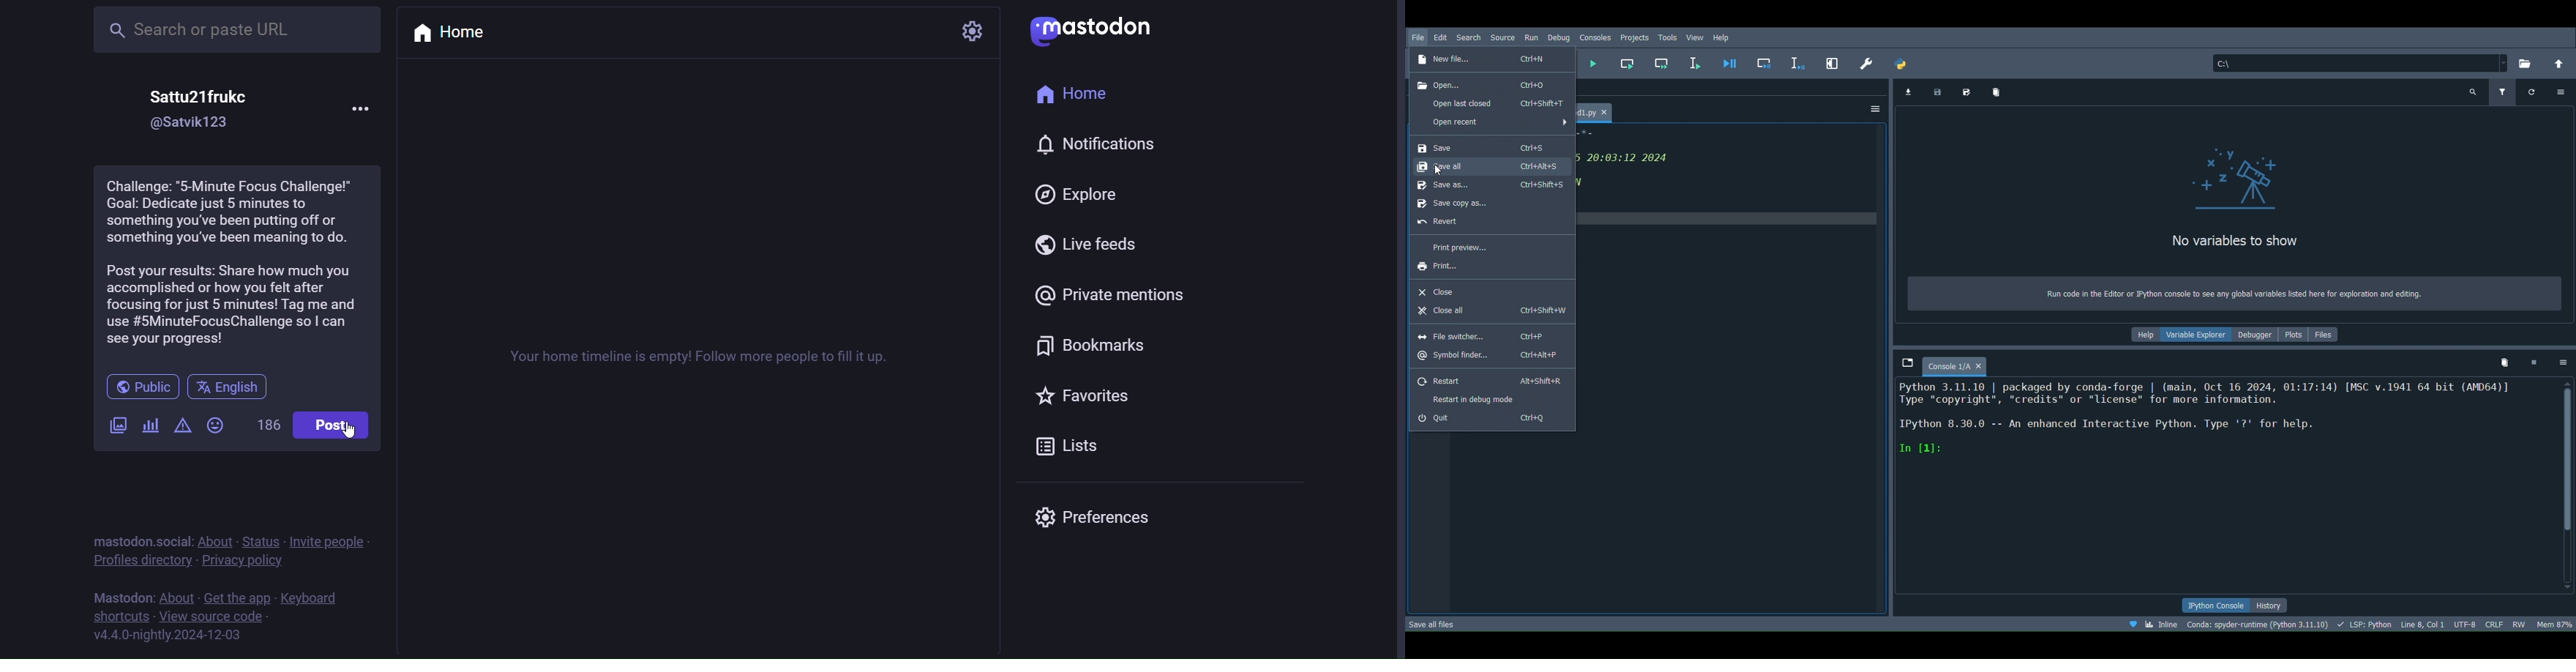 This screenshot has width=2576, height=672. What do you see at coordinates (2242, 291) in the screenshot?
I see `Run code in the Edtur or Pythos console to see any global variables isted here for exploration and editing` at bounding box center [2242, 291].